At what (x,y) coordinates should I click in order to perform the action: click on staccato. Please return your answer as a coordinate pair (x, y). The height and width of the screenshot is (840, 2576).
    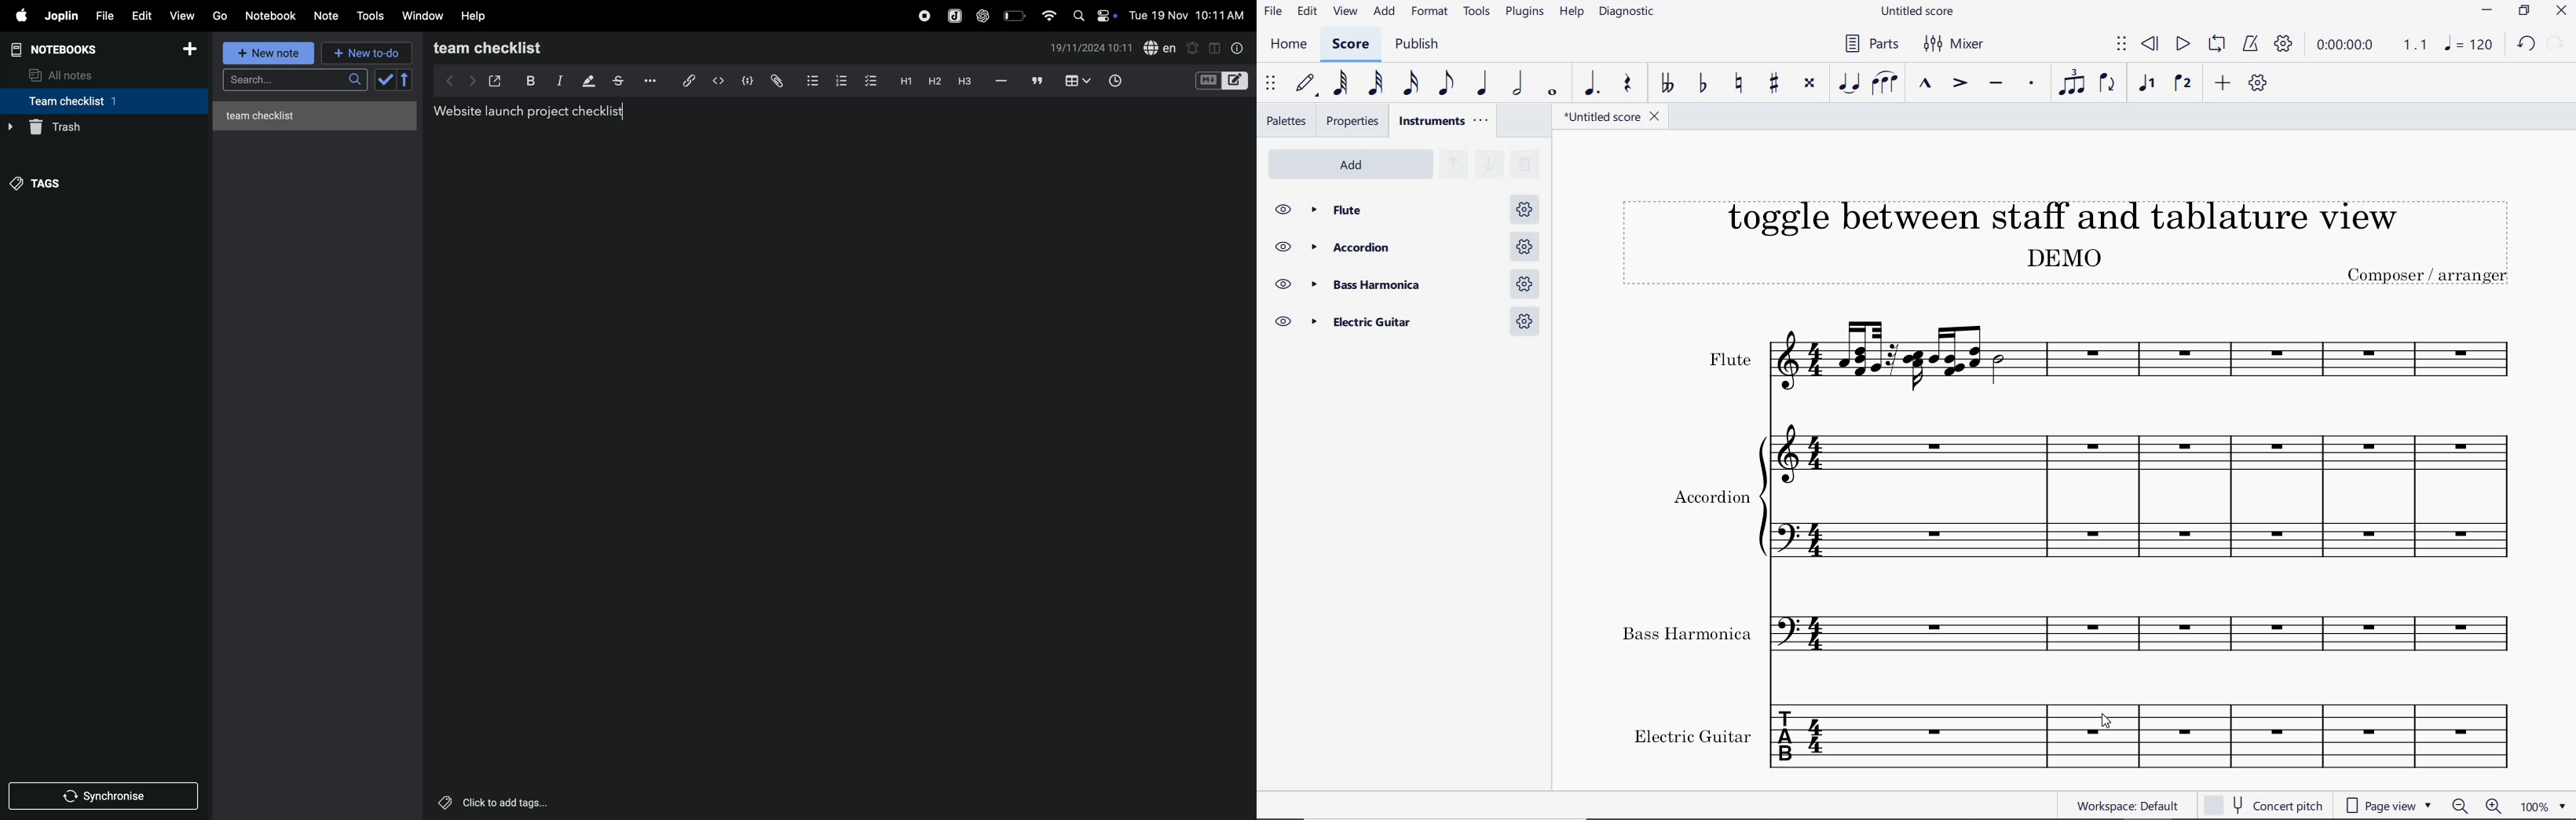
    Looking at the image, I should click on (2031, 85).